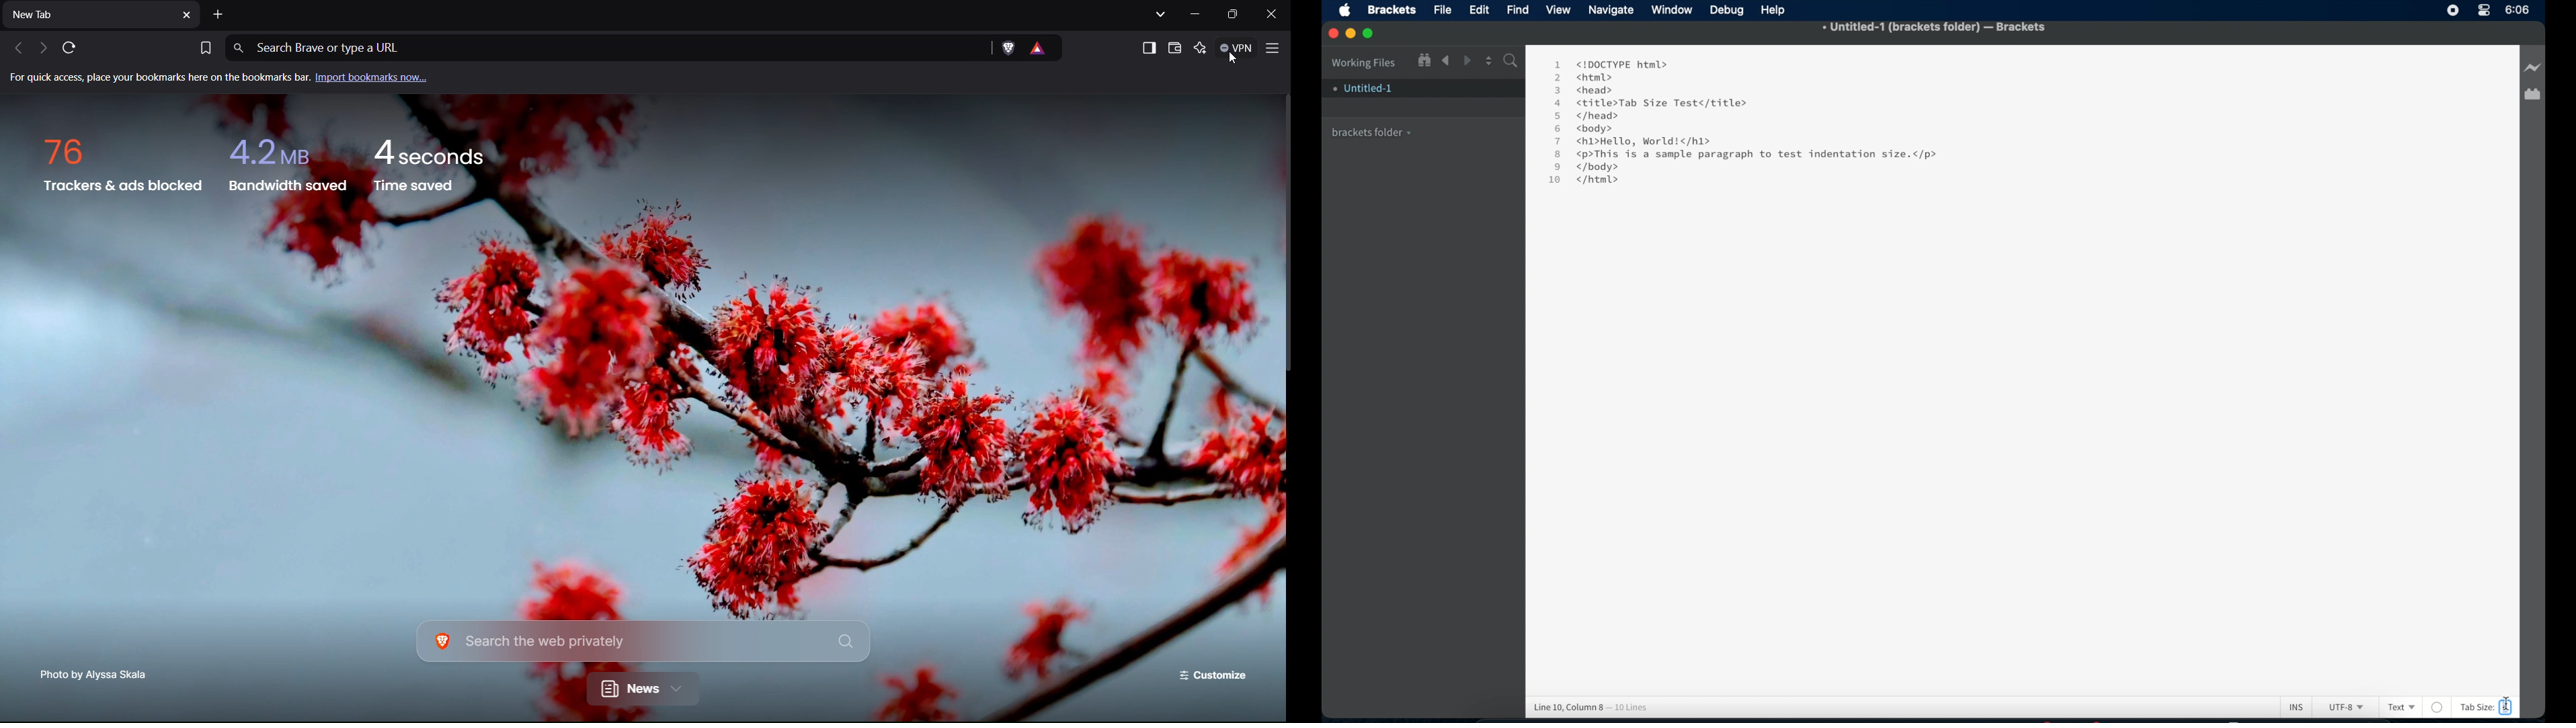  Describe the element at coordinates (1561, 10) in the screenshot. I see `View` at that location.